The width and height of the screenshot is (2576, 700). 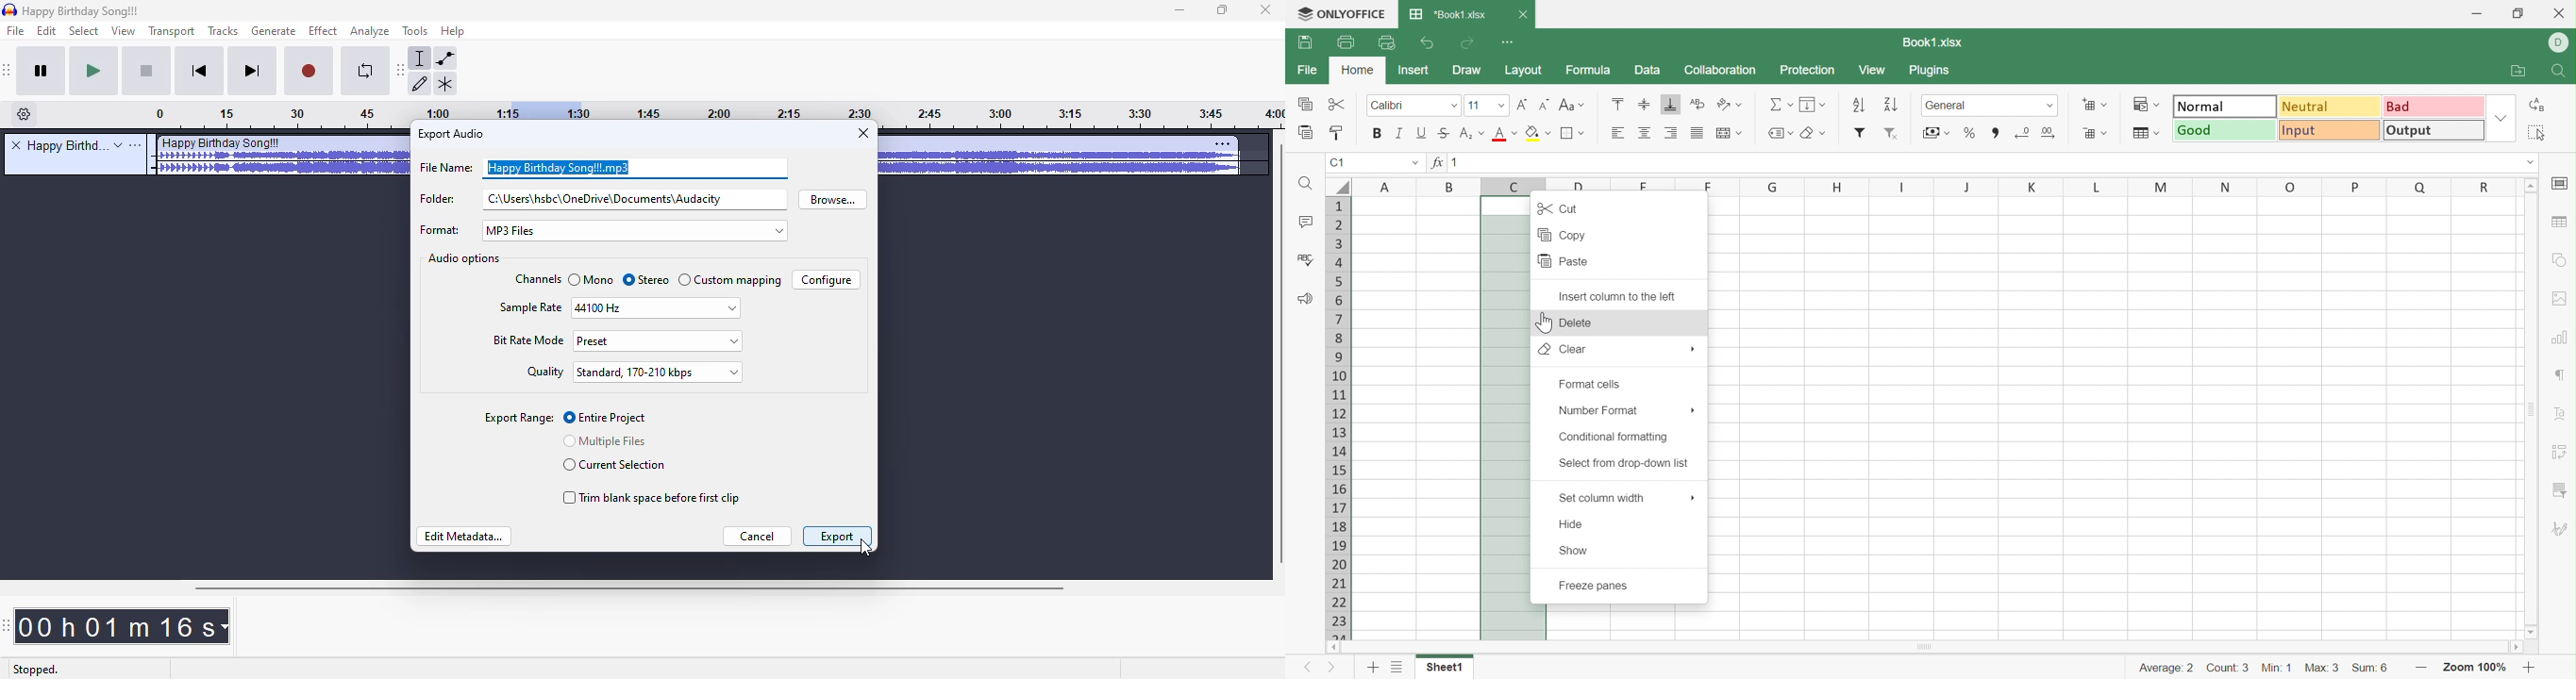 I want to click on Insert, so click(x=1419, y=69).